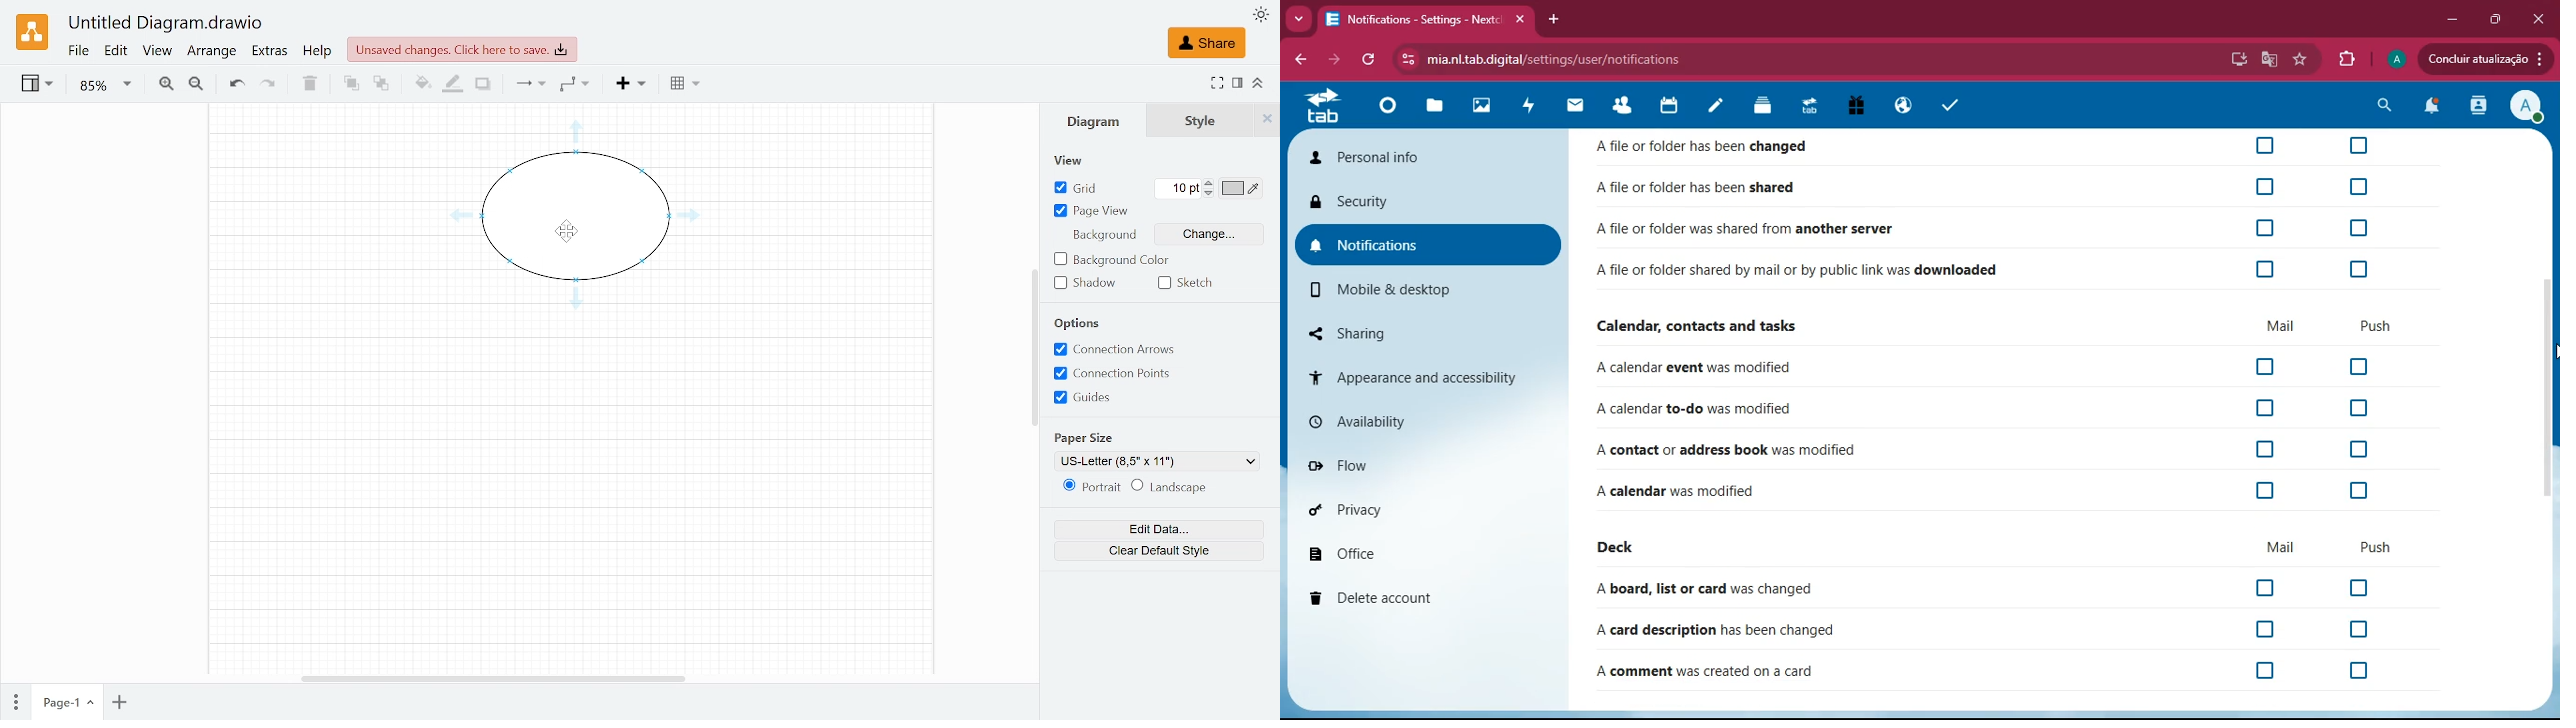 This screenshot has width=2576, height=728. I want to click on Current page (page 1), so click(67, 704).